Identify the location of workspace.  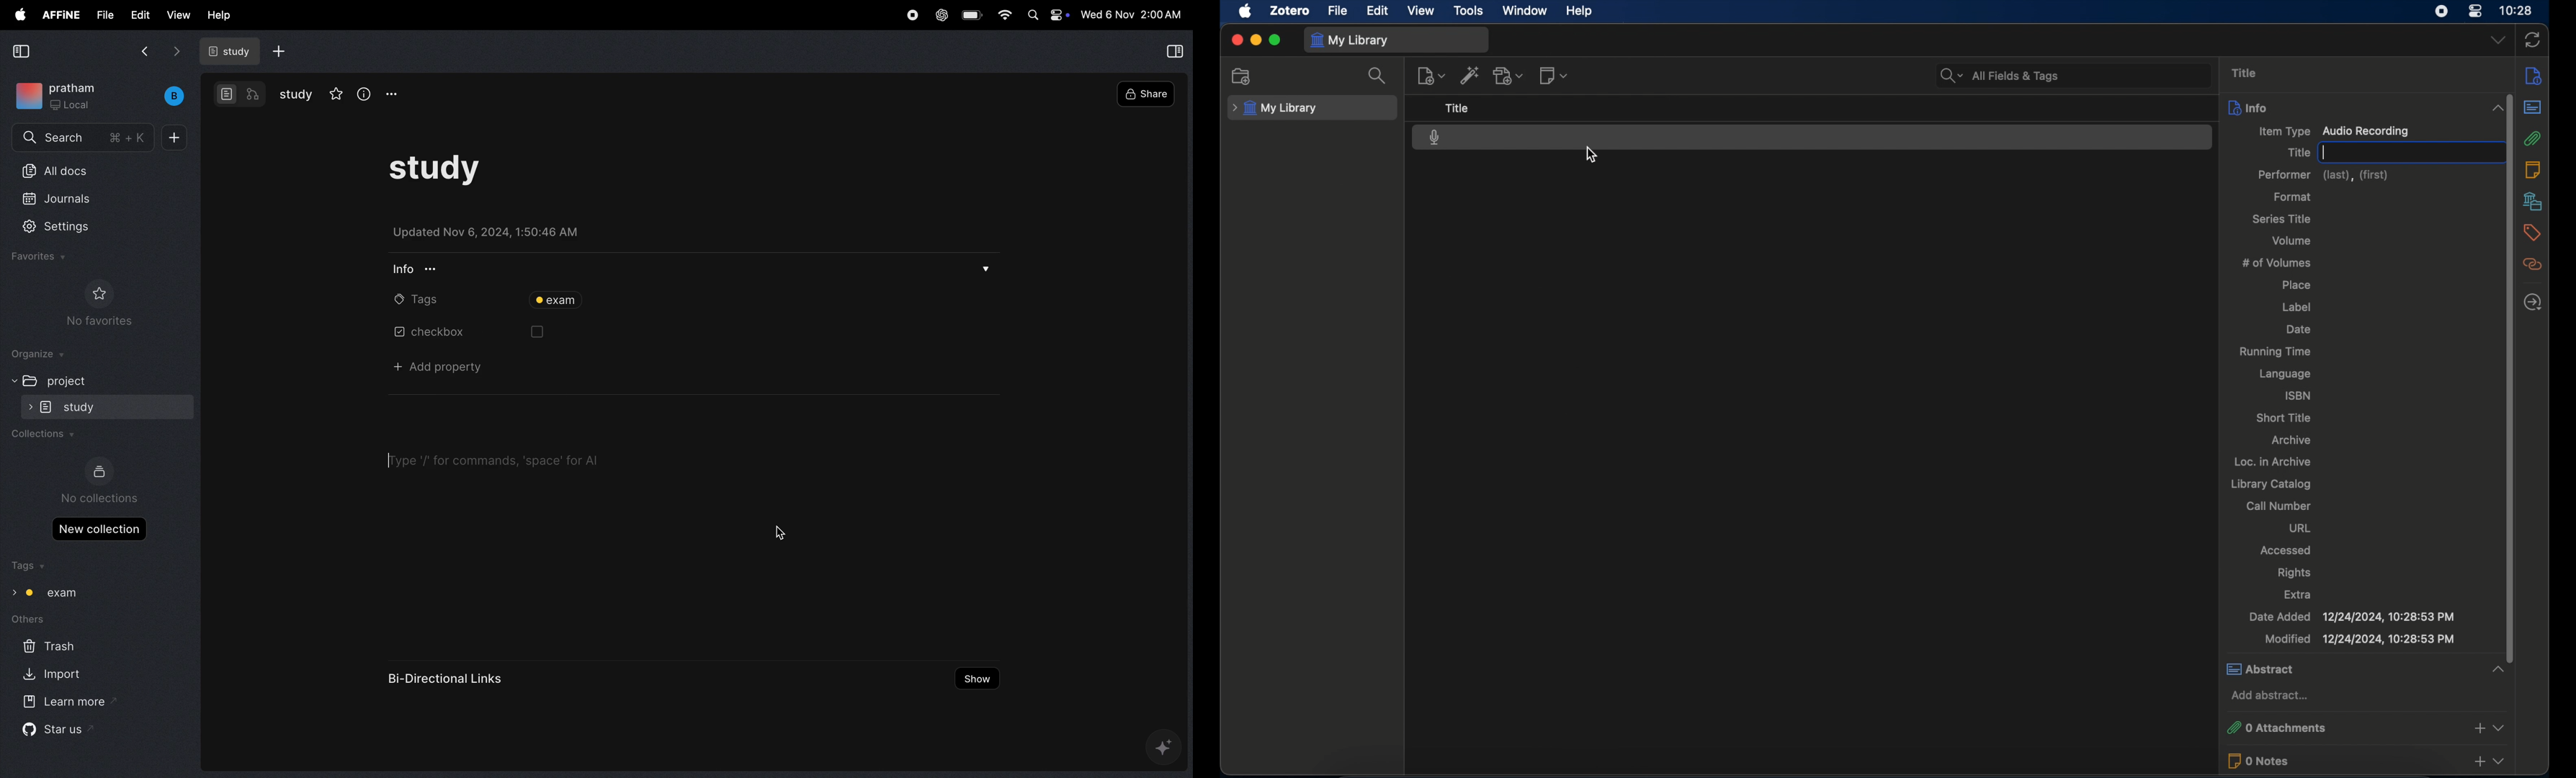
(69, 97).